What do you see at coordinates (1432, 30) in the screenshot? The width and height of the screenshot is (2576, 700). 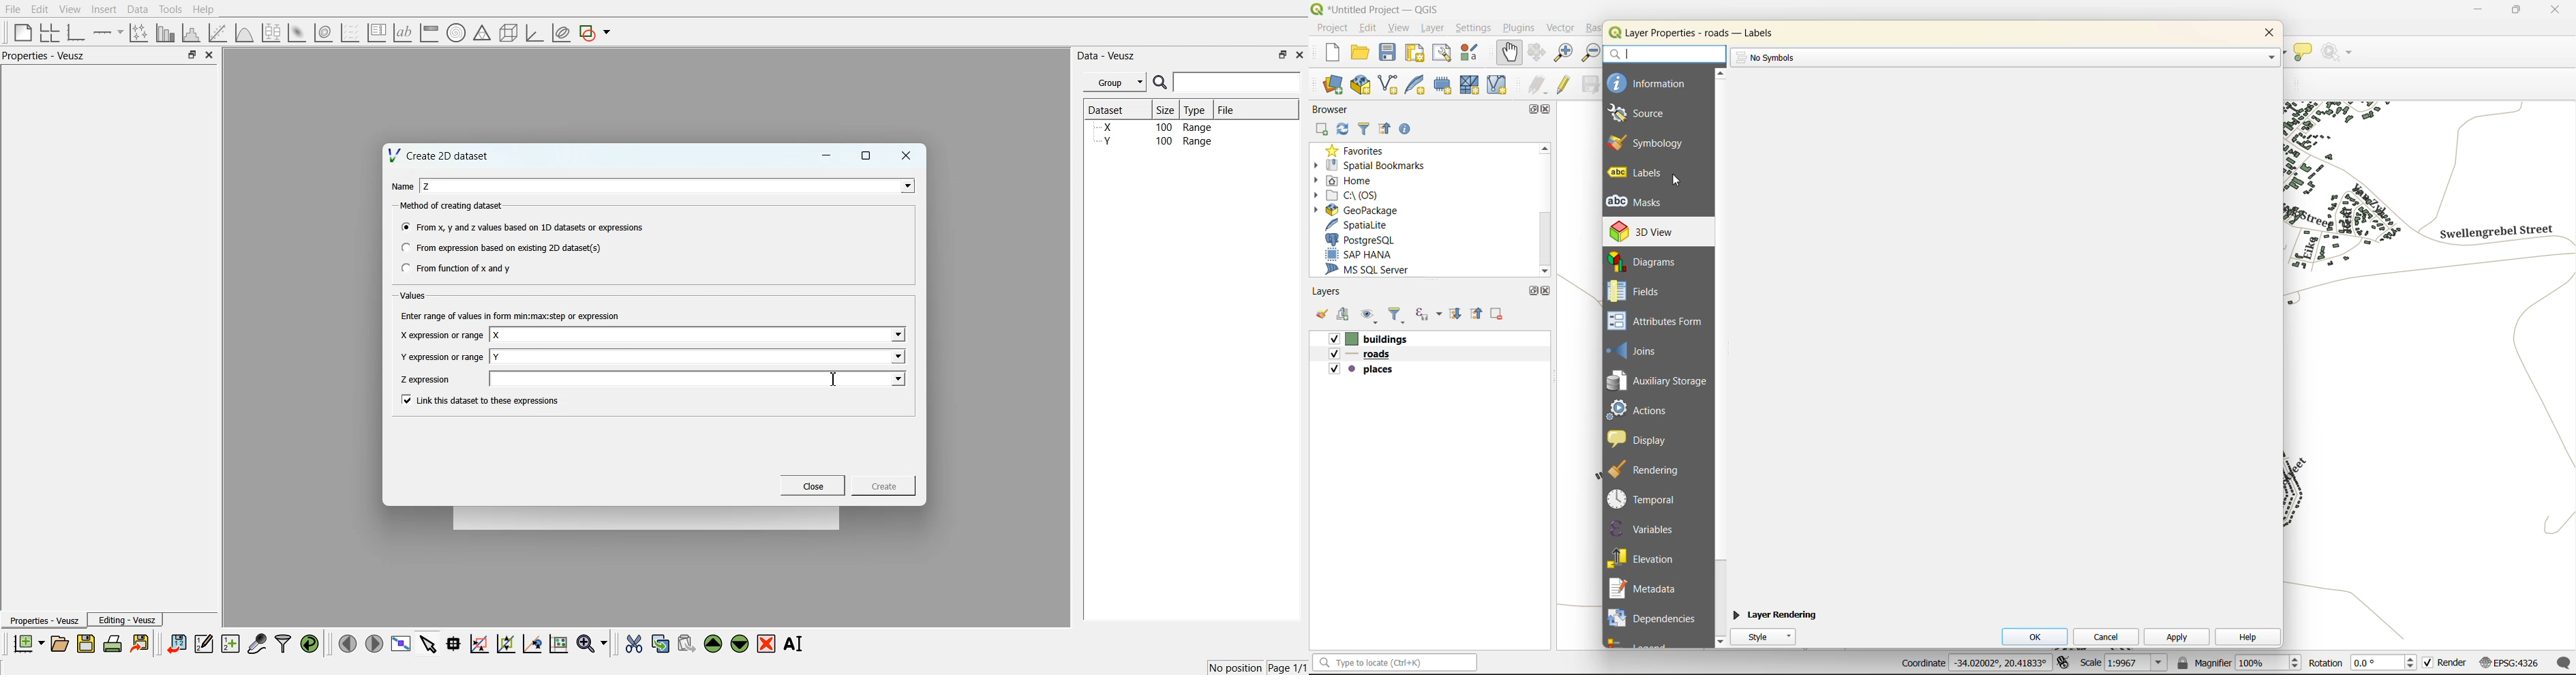 I see `layer` at bounding box center [1432, 30].